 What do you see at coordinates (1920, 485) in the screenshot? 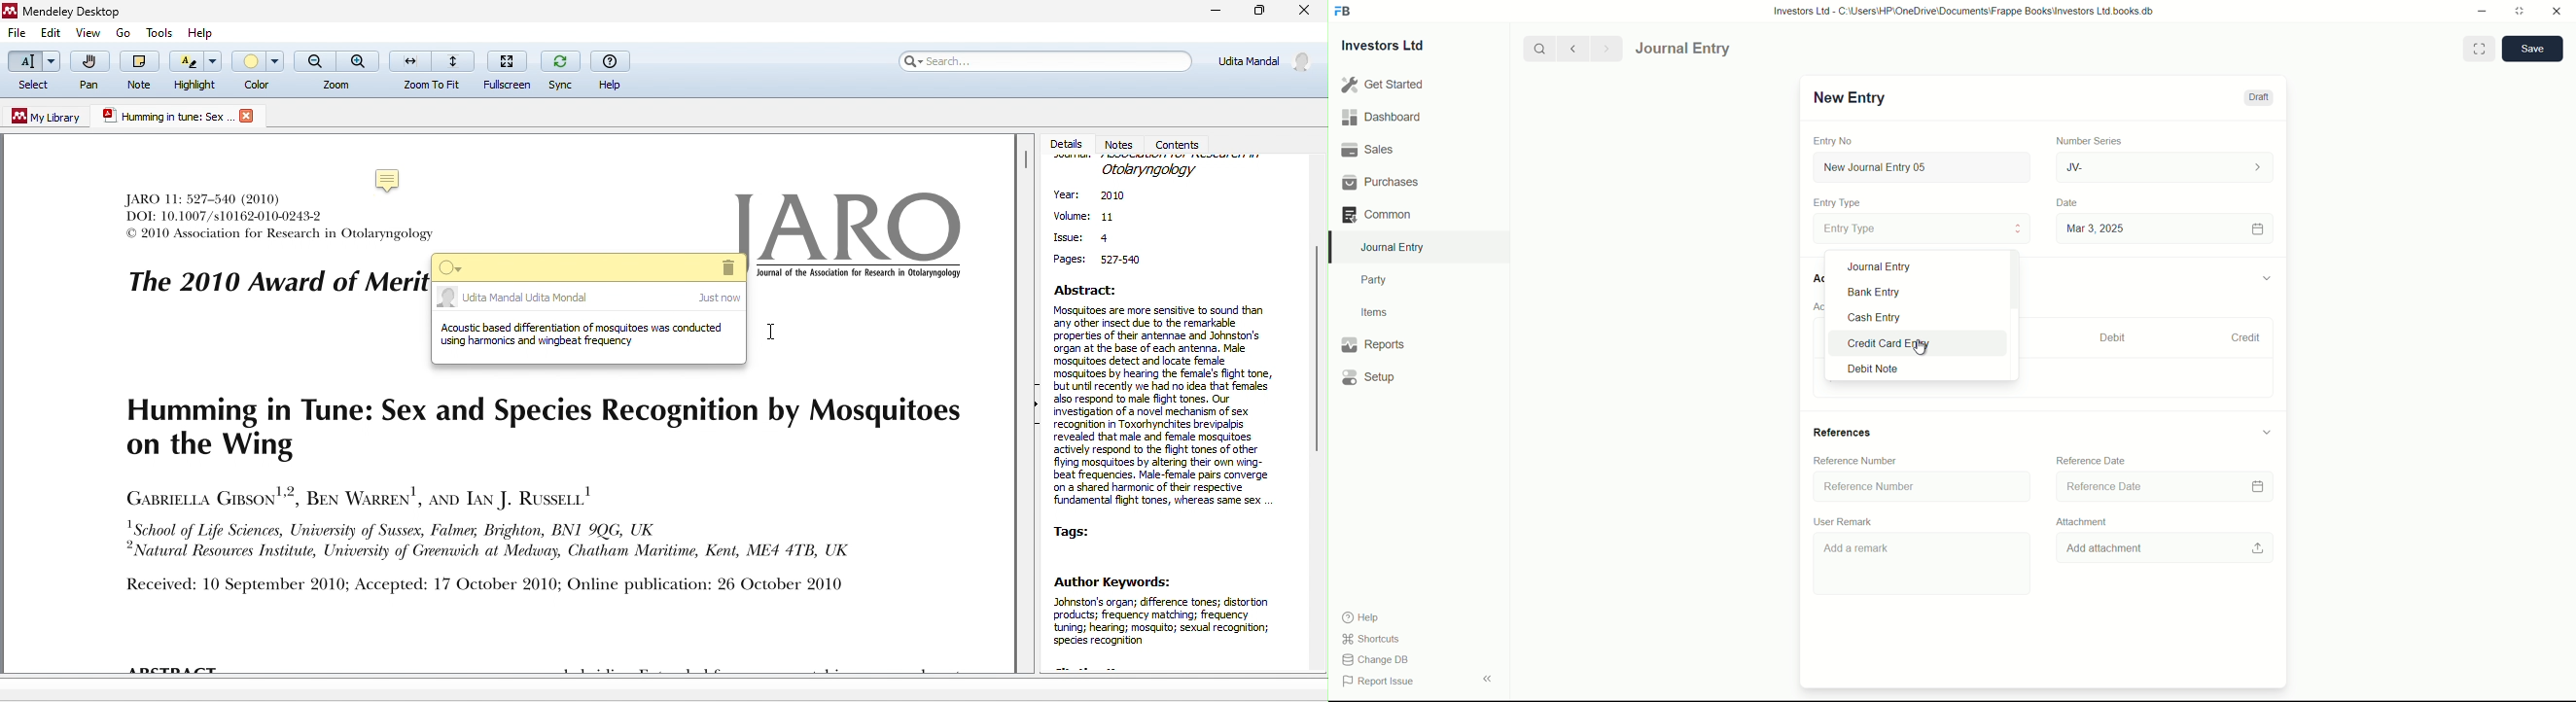
I see `Reference Number` at bounding box center [1920, 485].